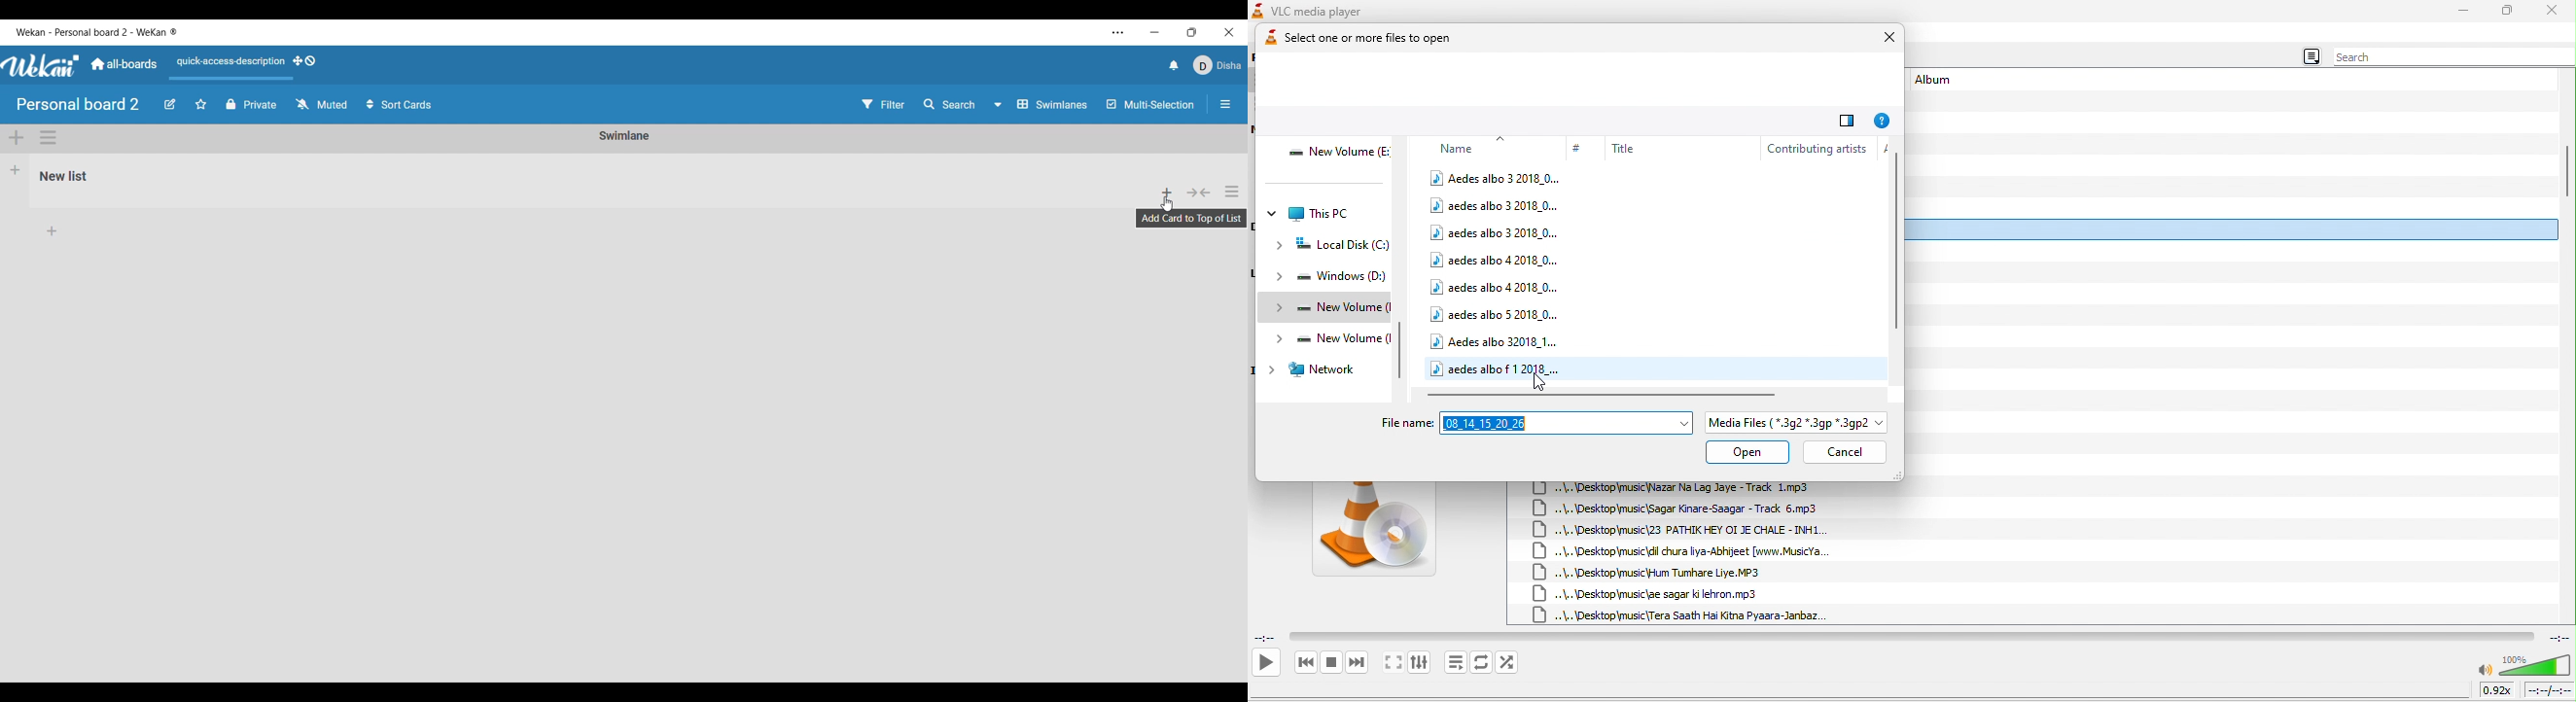  What do you see at coordinates (1119, 32) in the screenshot?
I see `More settings` at bounding box center [1119, 32].